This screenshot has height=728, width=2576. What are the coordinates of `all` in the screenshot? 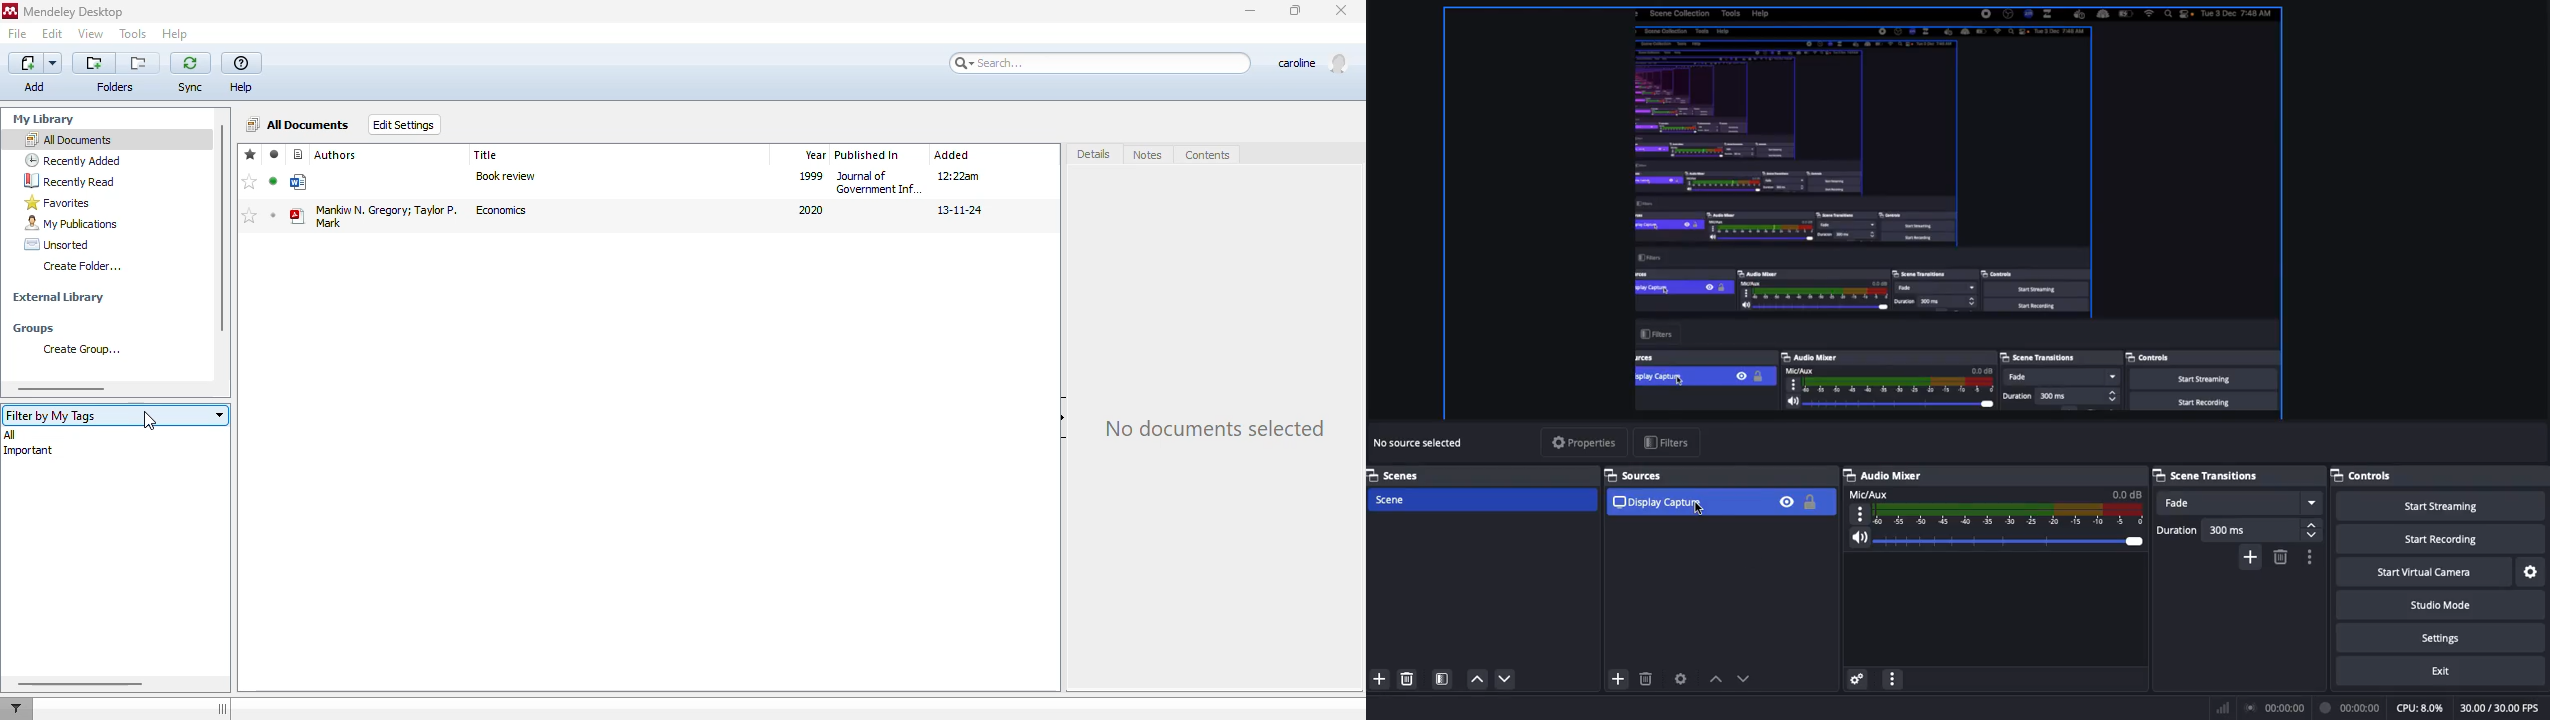 It's located at (9, 434).